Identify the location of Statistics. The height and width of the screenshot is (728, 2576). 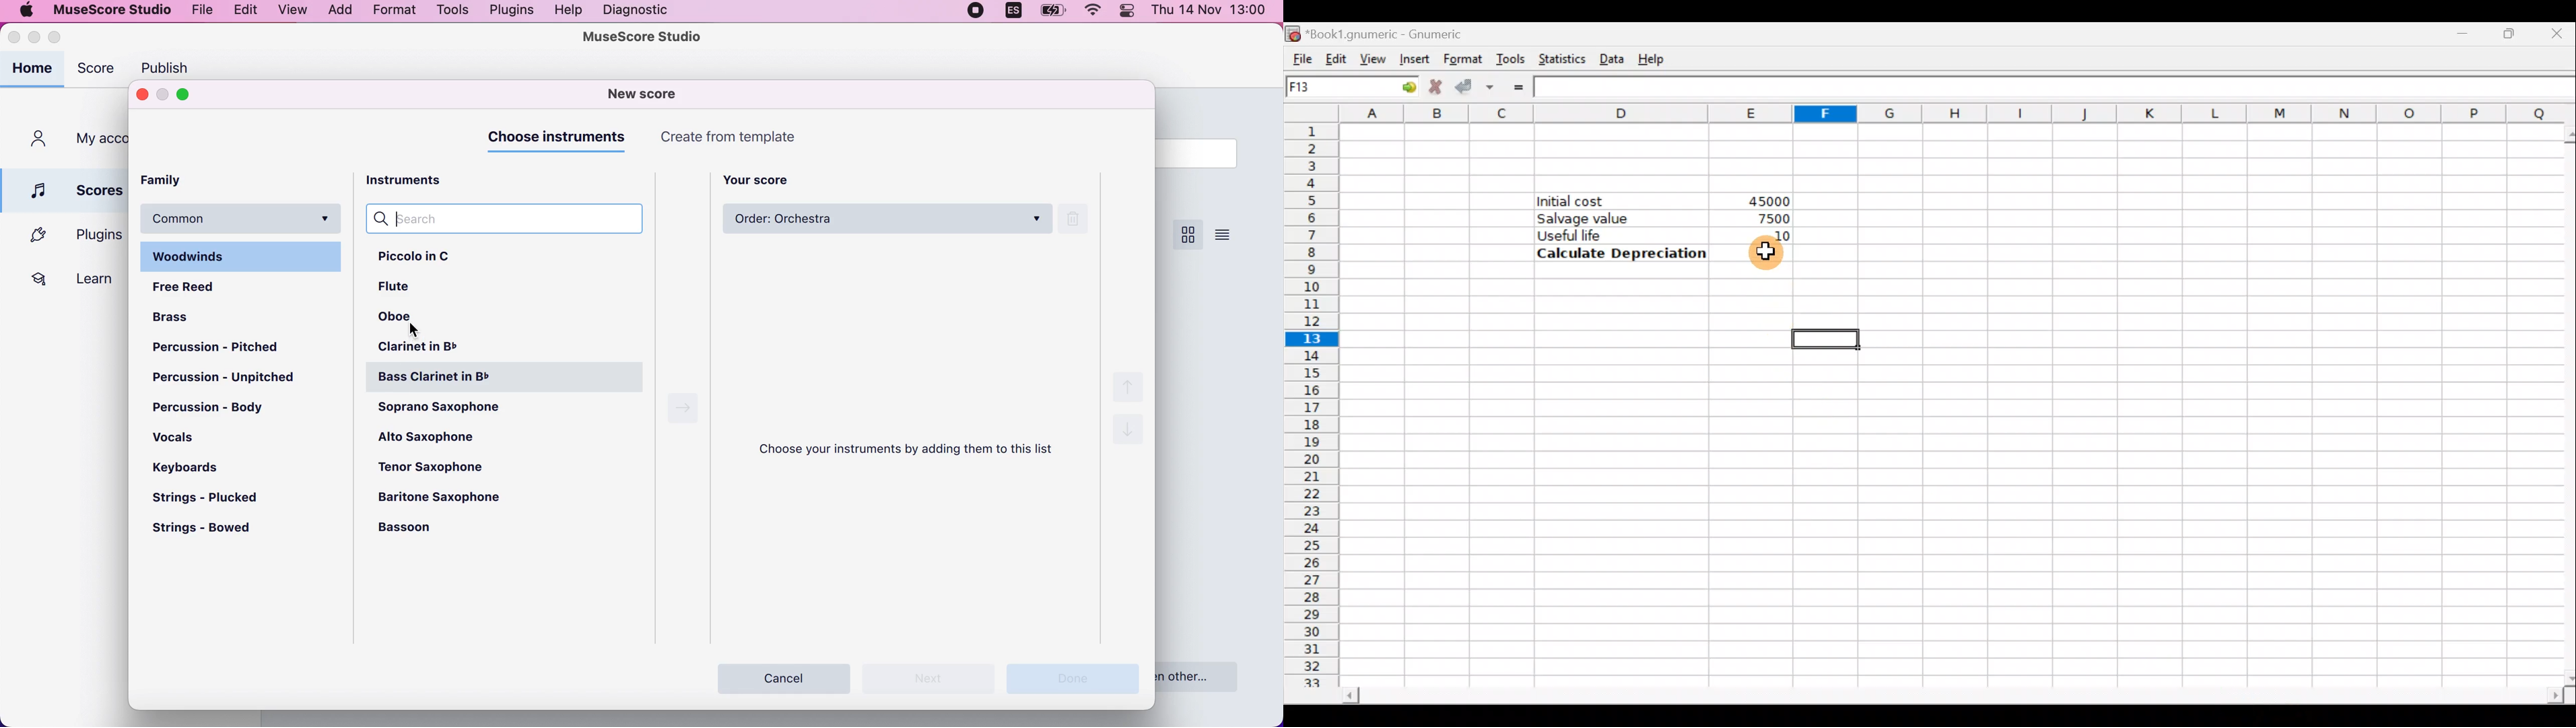
(1563, 58).